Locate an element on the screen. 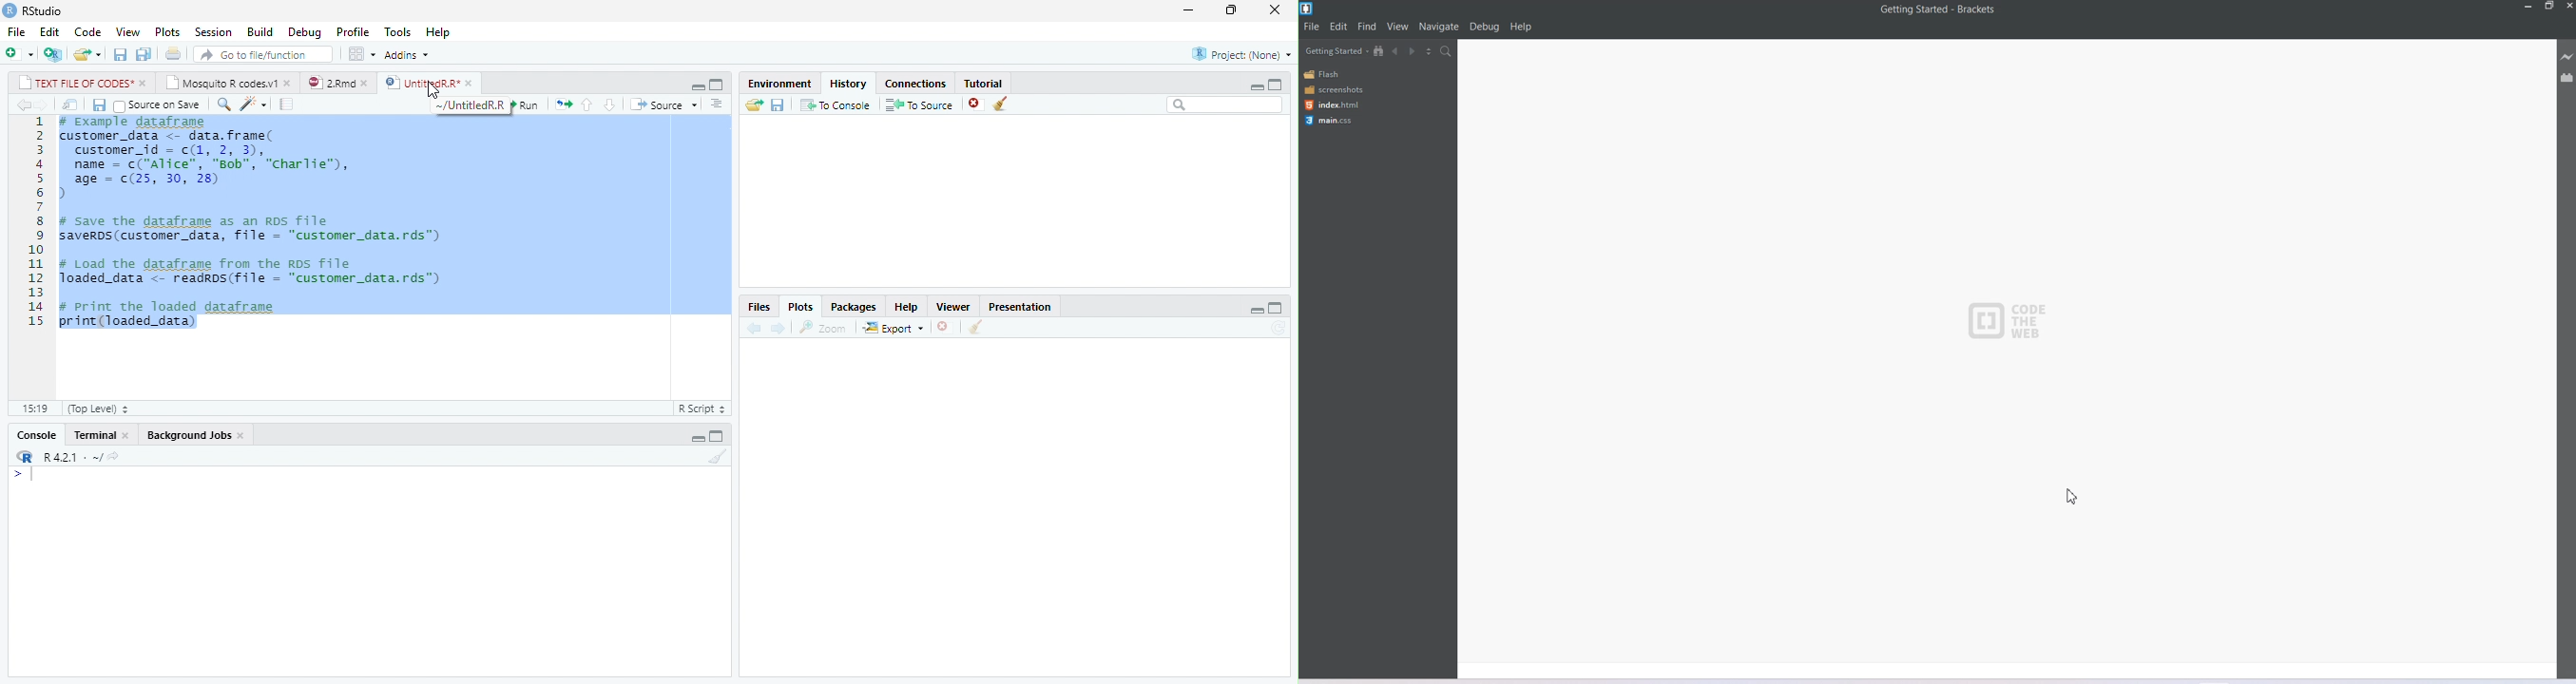  Navigation is located at coordinates (1440, 26).